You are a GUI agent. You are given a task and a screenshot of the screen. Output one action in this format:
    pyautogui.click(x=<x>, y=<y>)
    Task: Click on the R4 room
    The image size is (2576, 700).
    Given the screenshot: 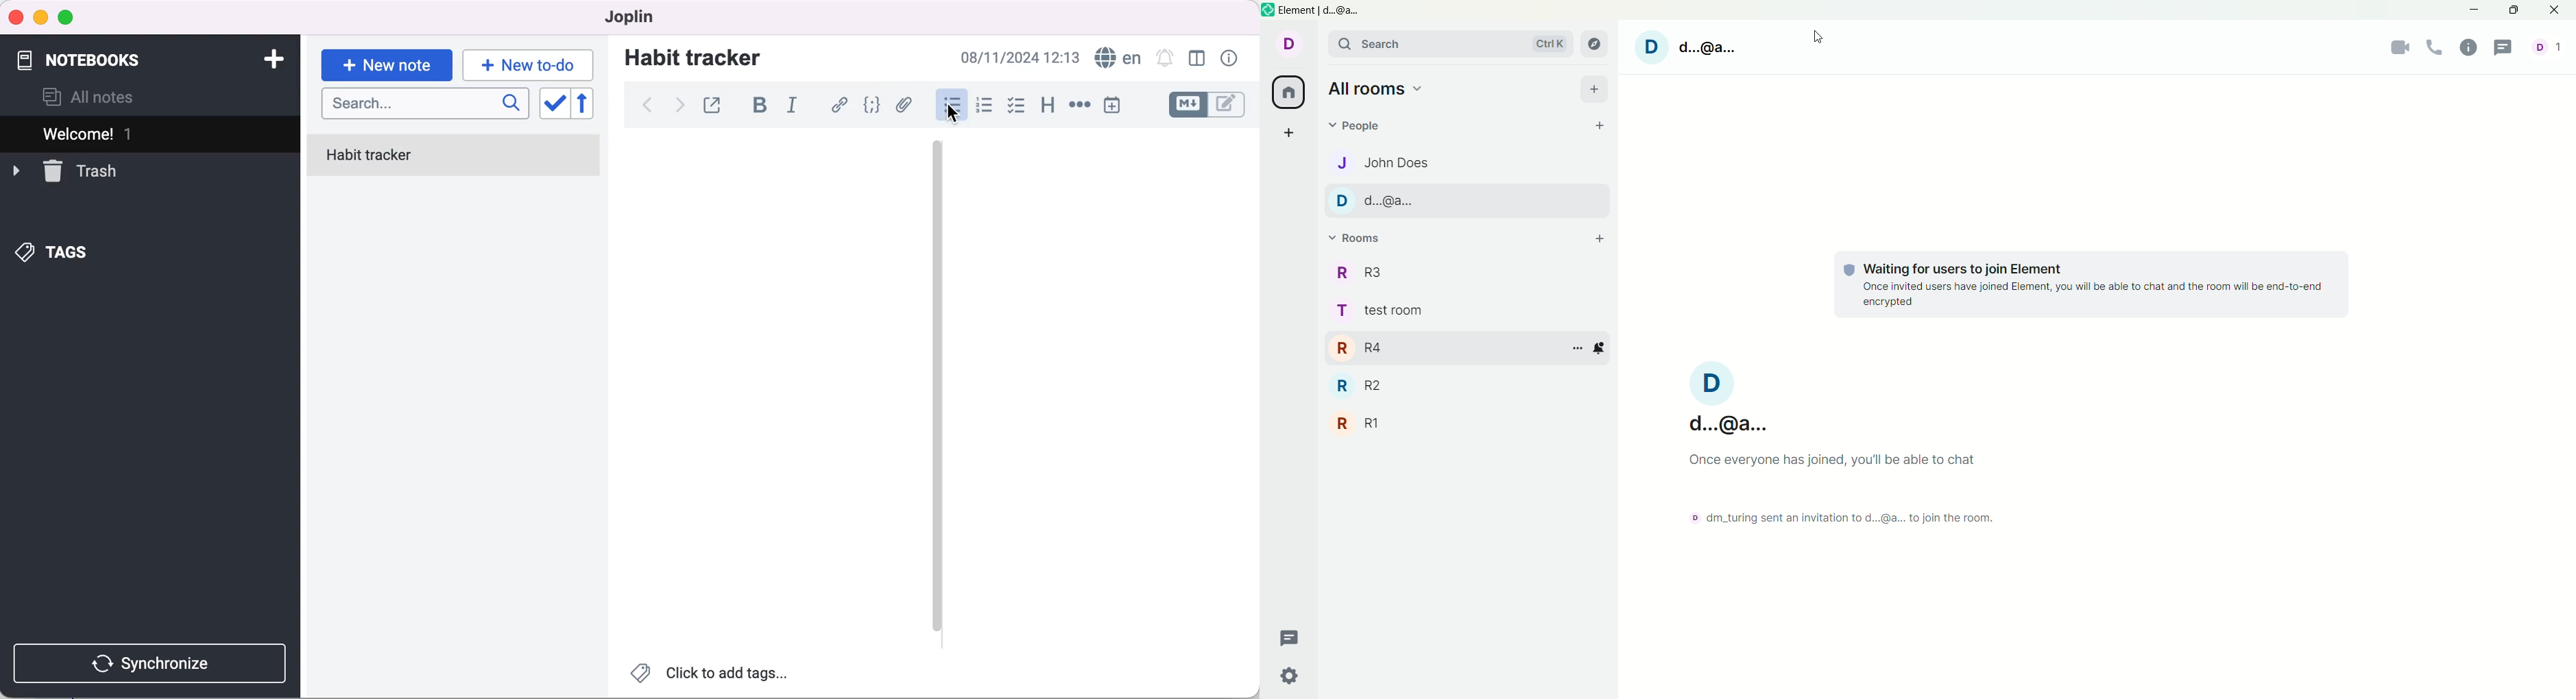 What is the action you would take?
    pyautogui.click(x=1446, y=348)
    